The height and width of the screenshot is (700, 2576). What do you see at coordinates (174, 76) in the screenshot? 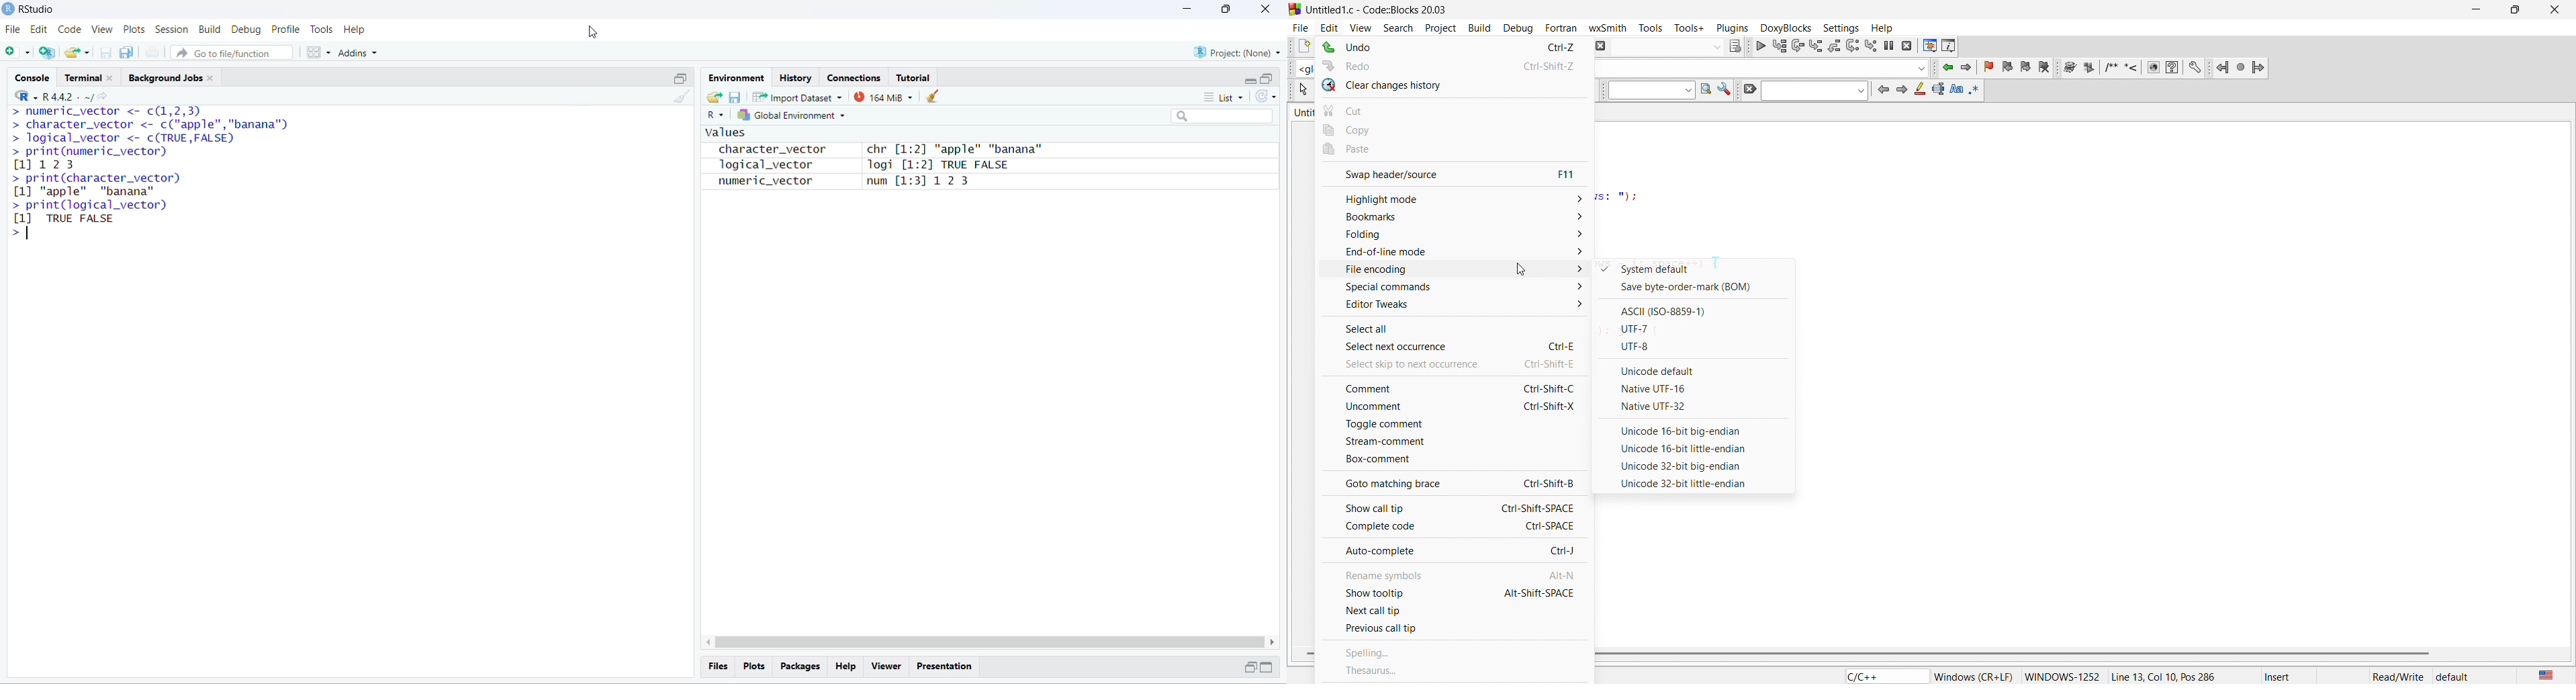
I see `Background Jobs` at bounding box center [174, 76].